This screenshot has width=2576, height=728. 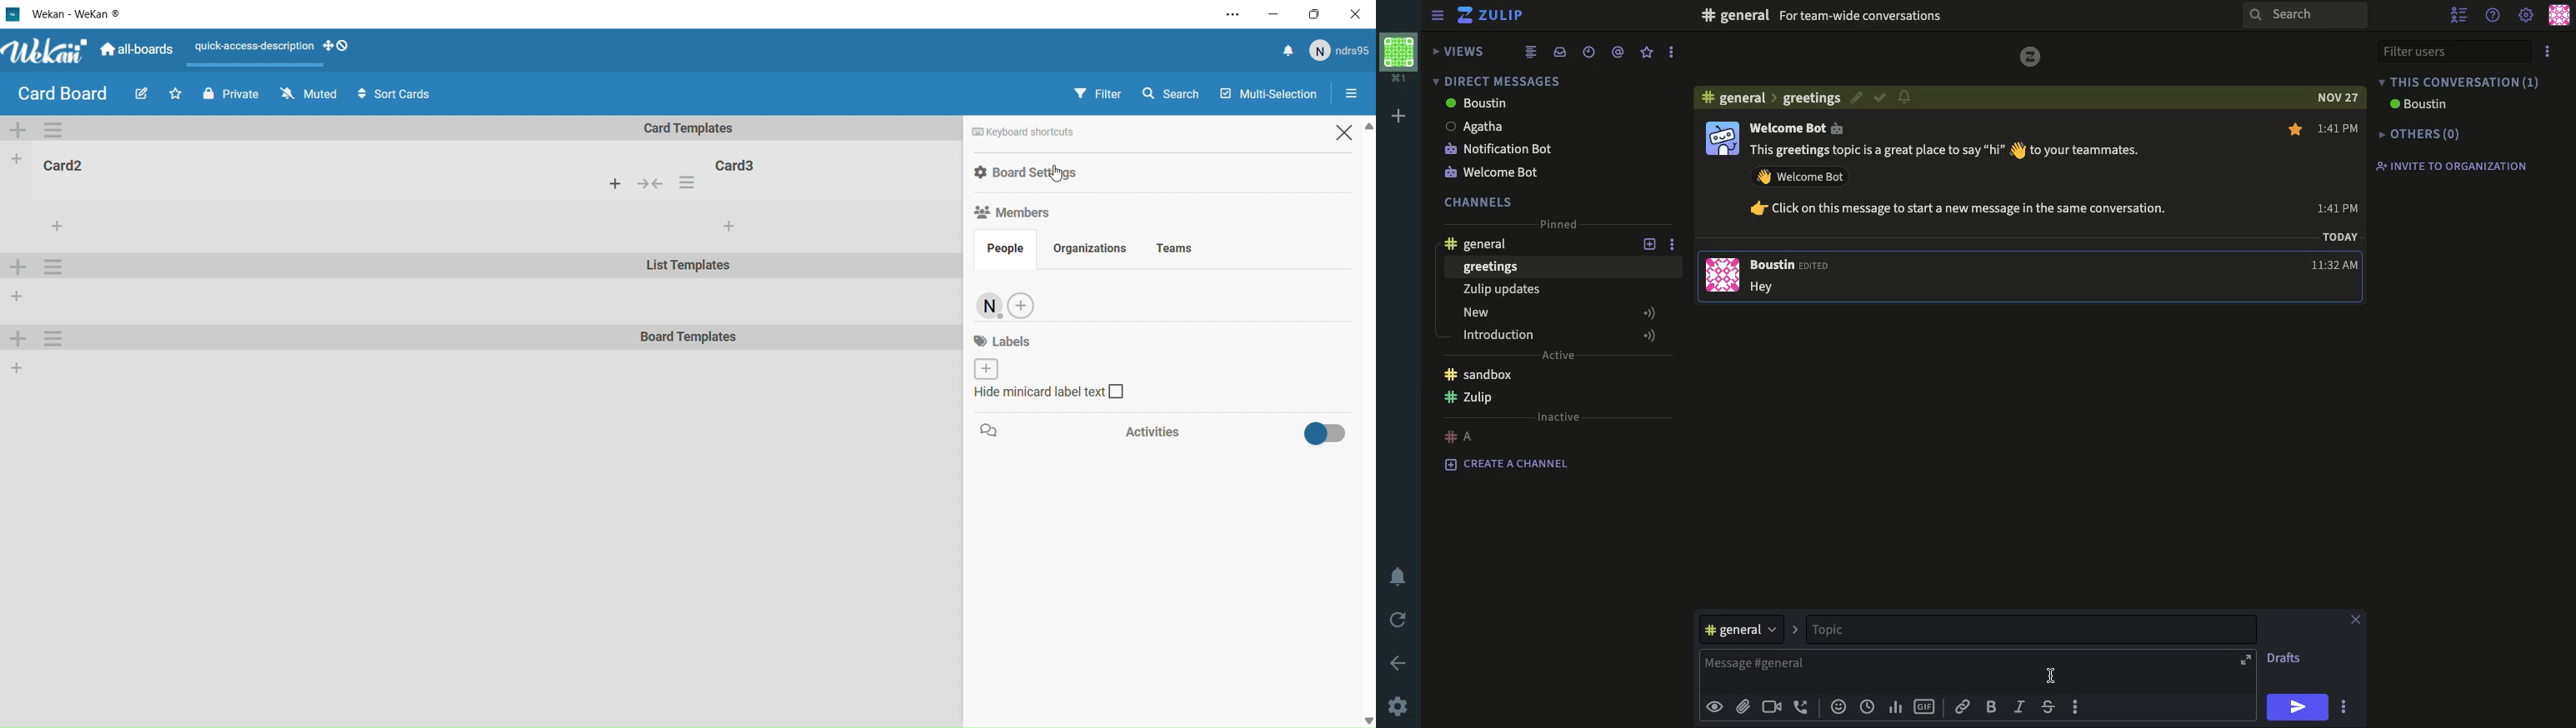 I want to click on close, so click(x=2356, y=620).